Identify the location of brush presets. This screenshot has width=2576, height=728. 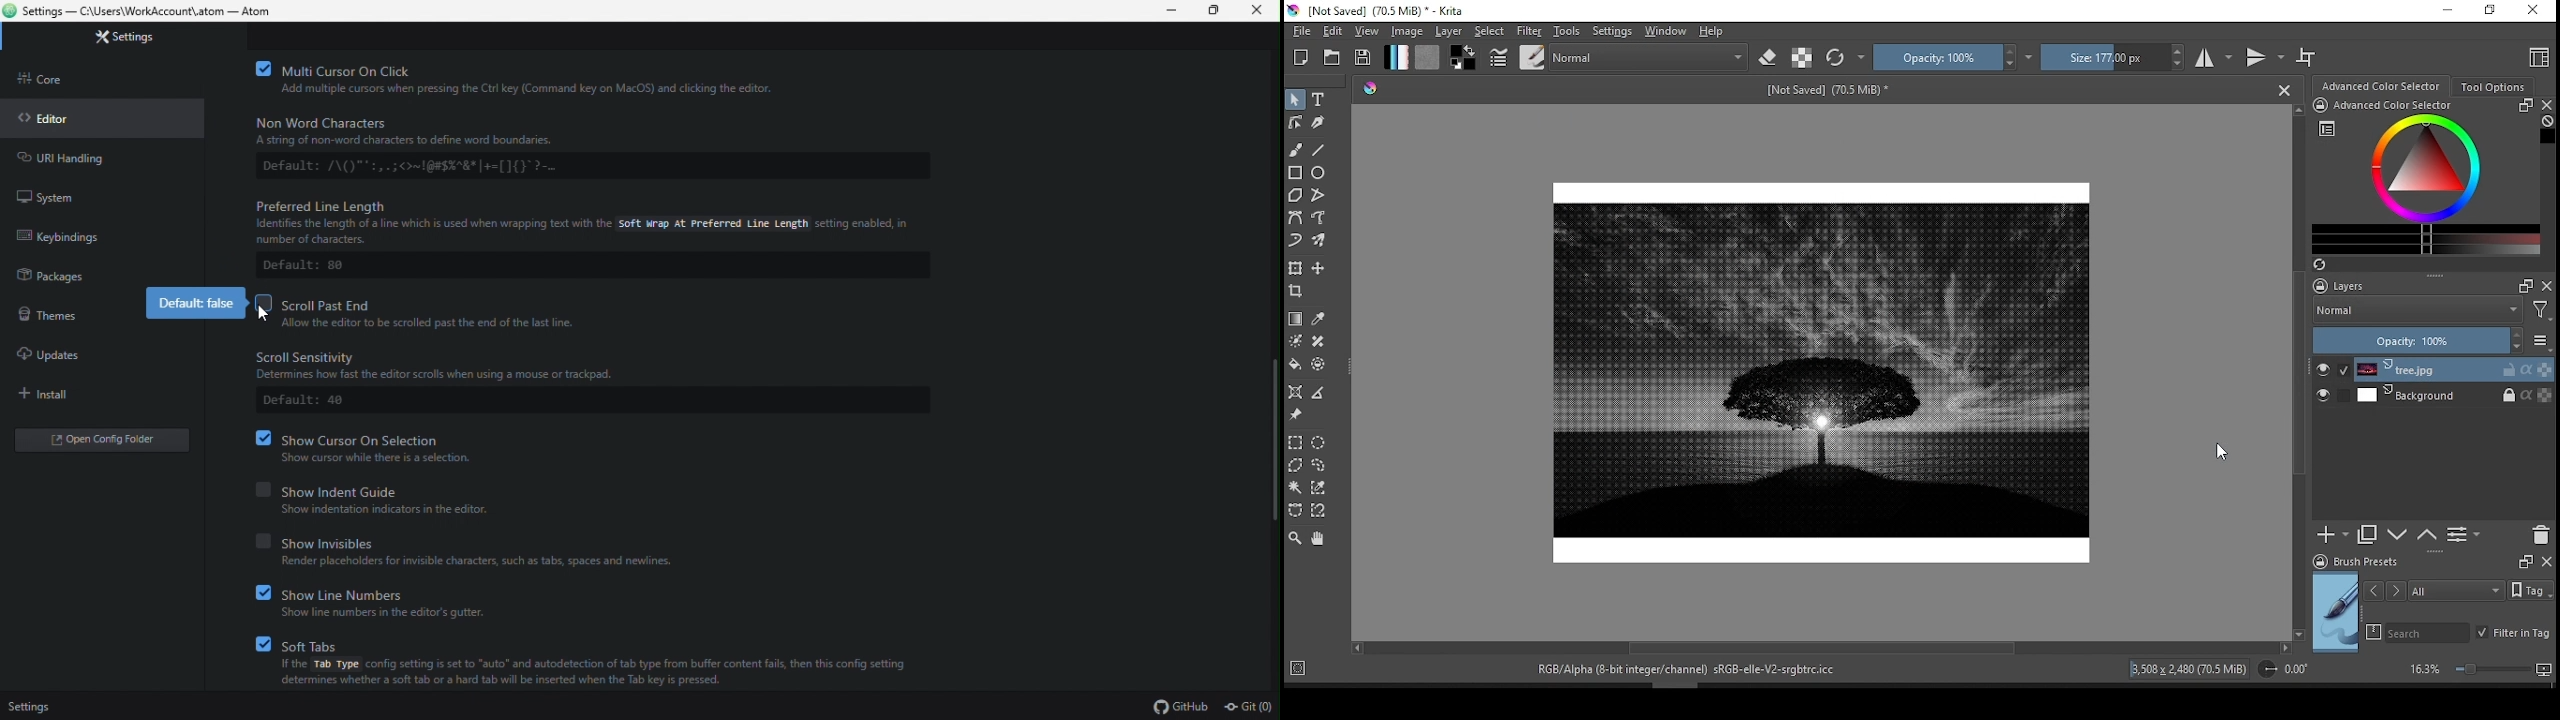
(2387, 562).